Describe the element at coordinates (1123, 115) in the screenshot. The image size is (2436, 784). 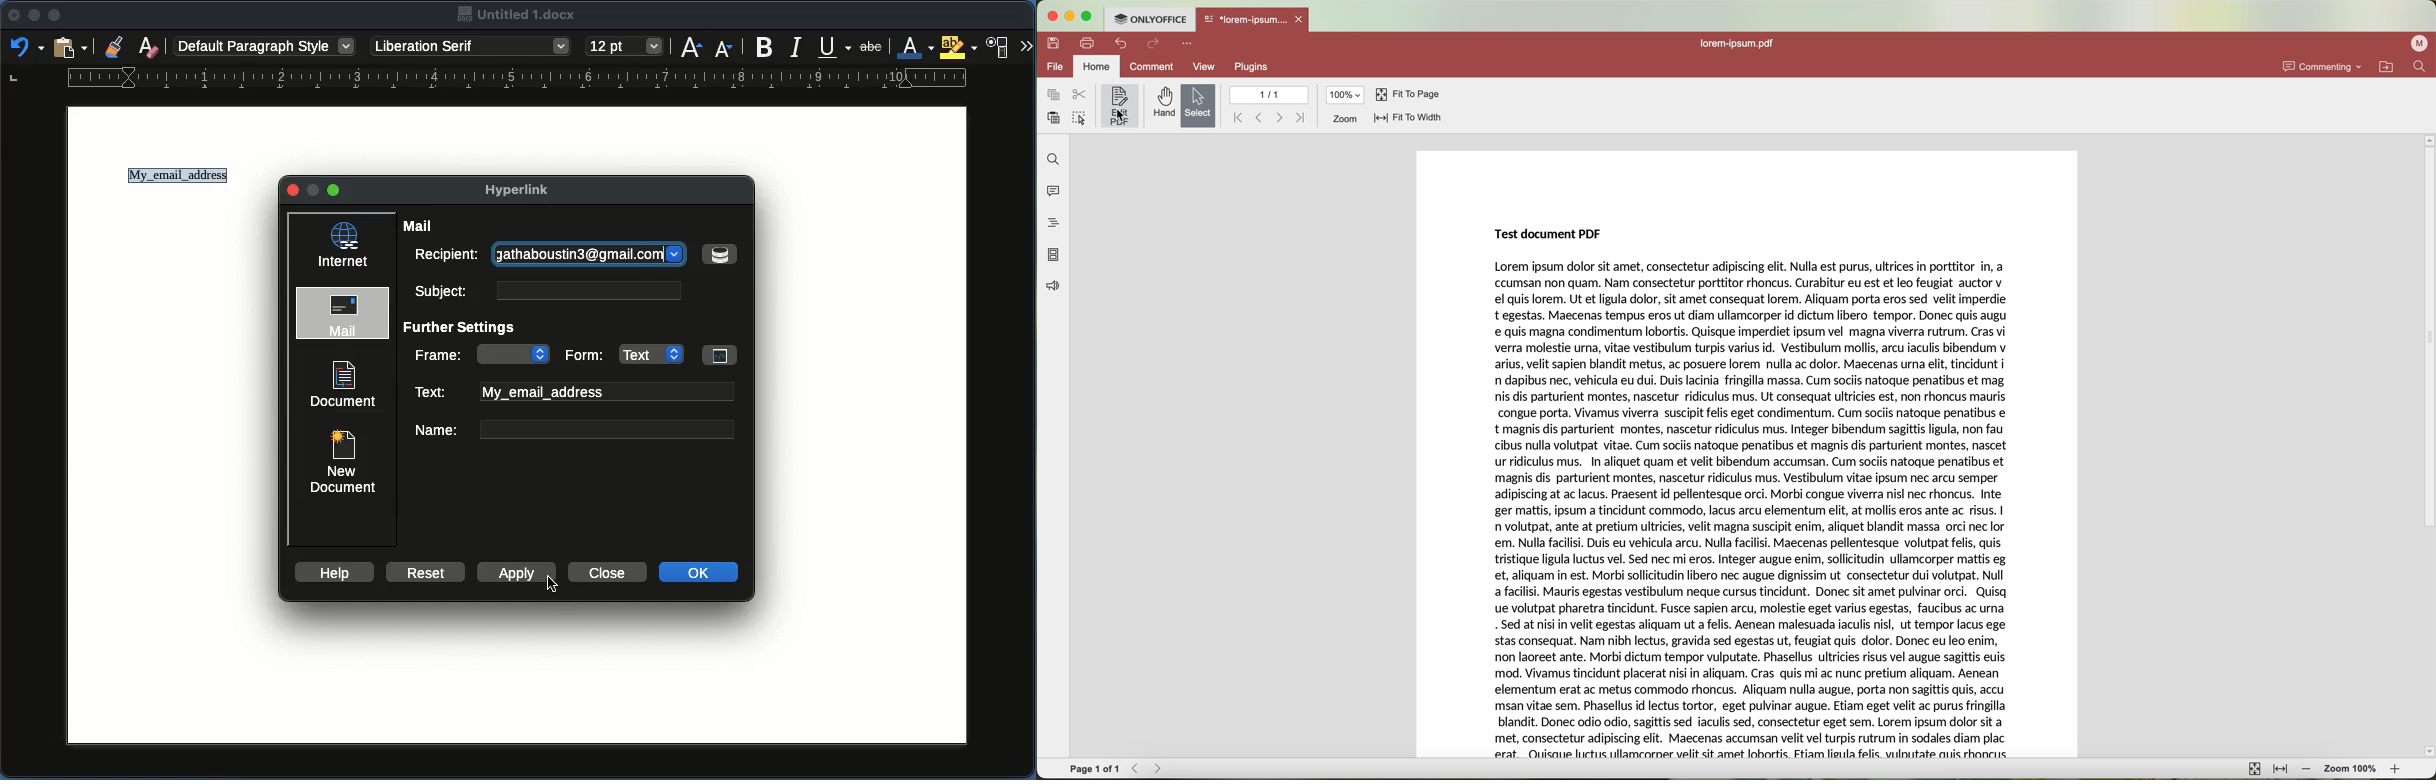
I see `cursor` at that location.